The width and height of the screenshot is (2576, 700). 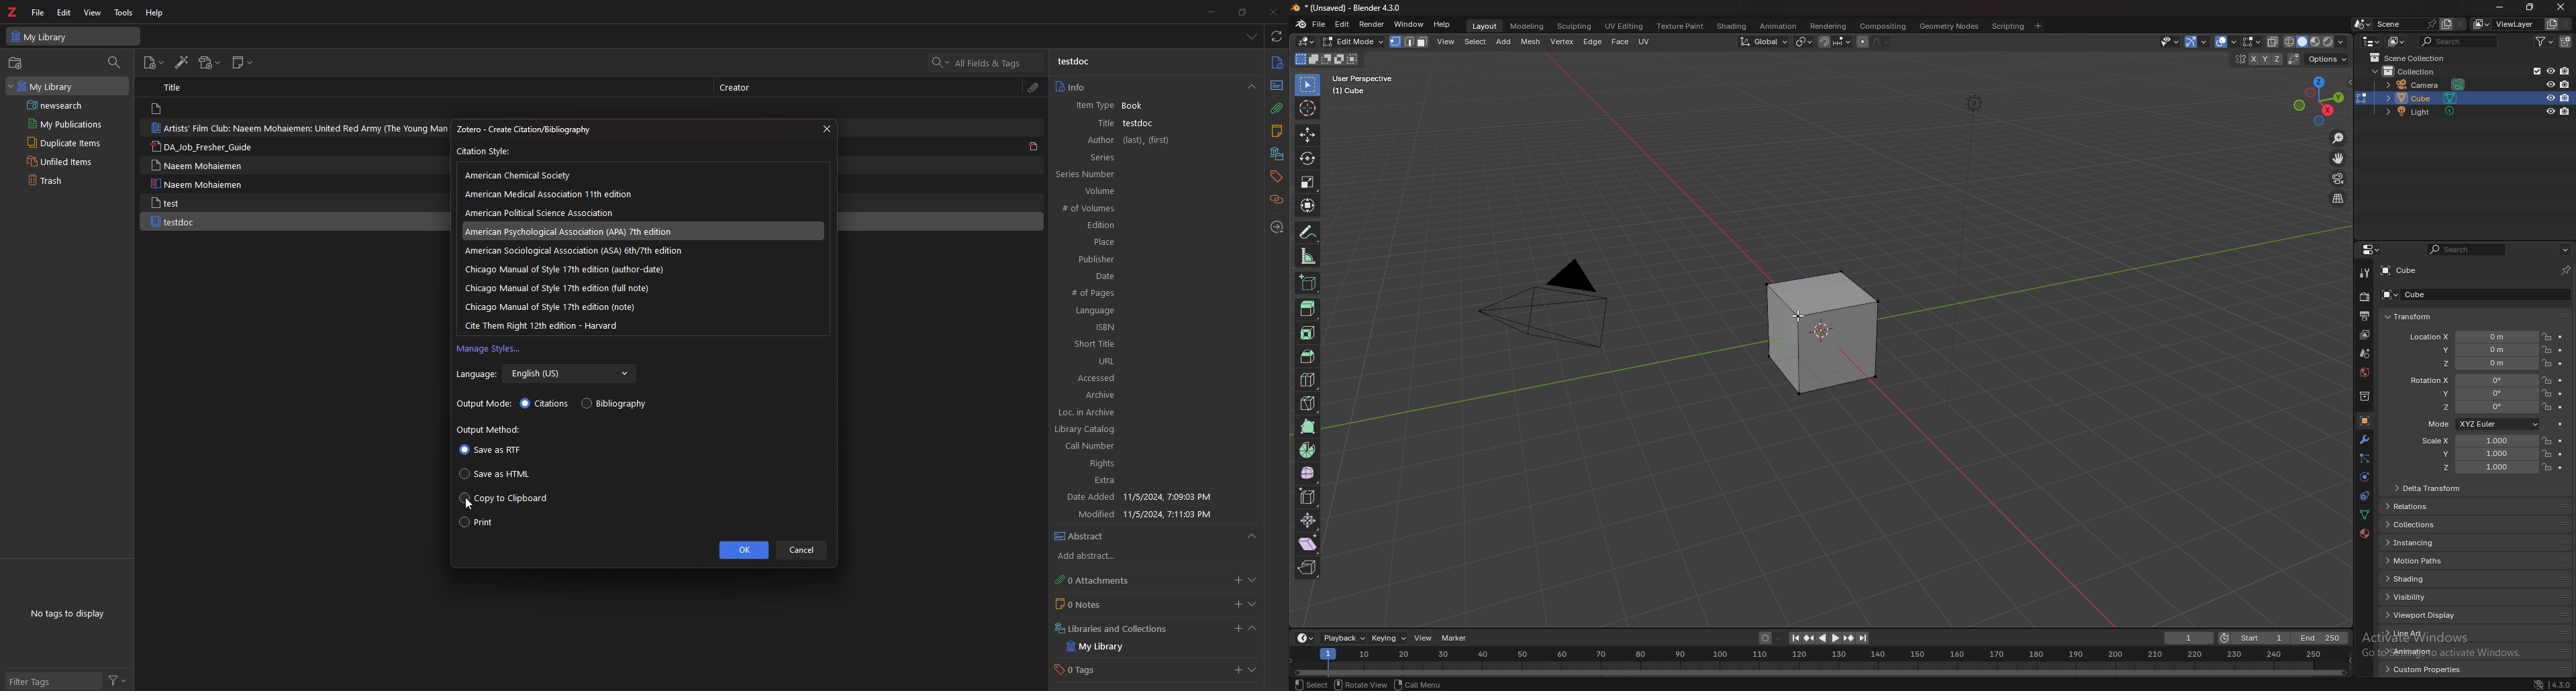 What do you see at coordinates (491, 430) in the screenshot?
I see `Output method:` at bounding box center [491, 430].